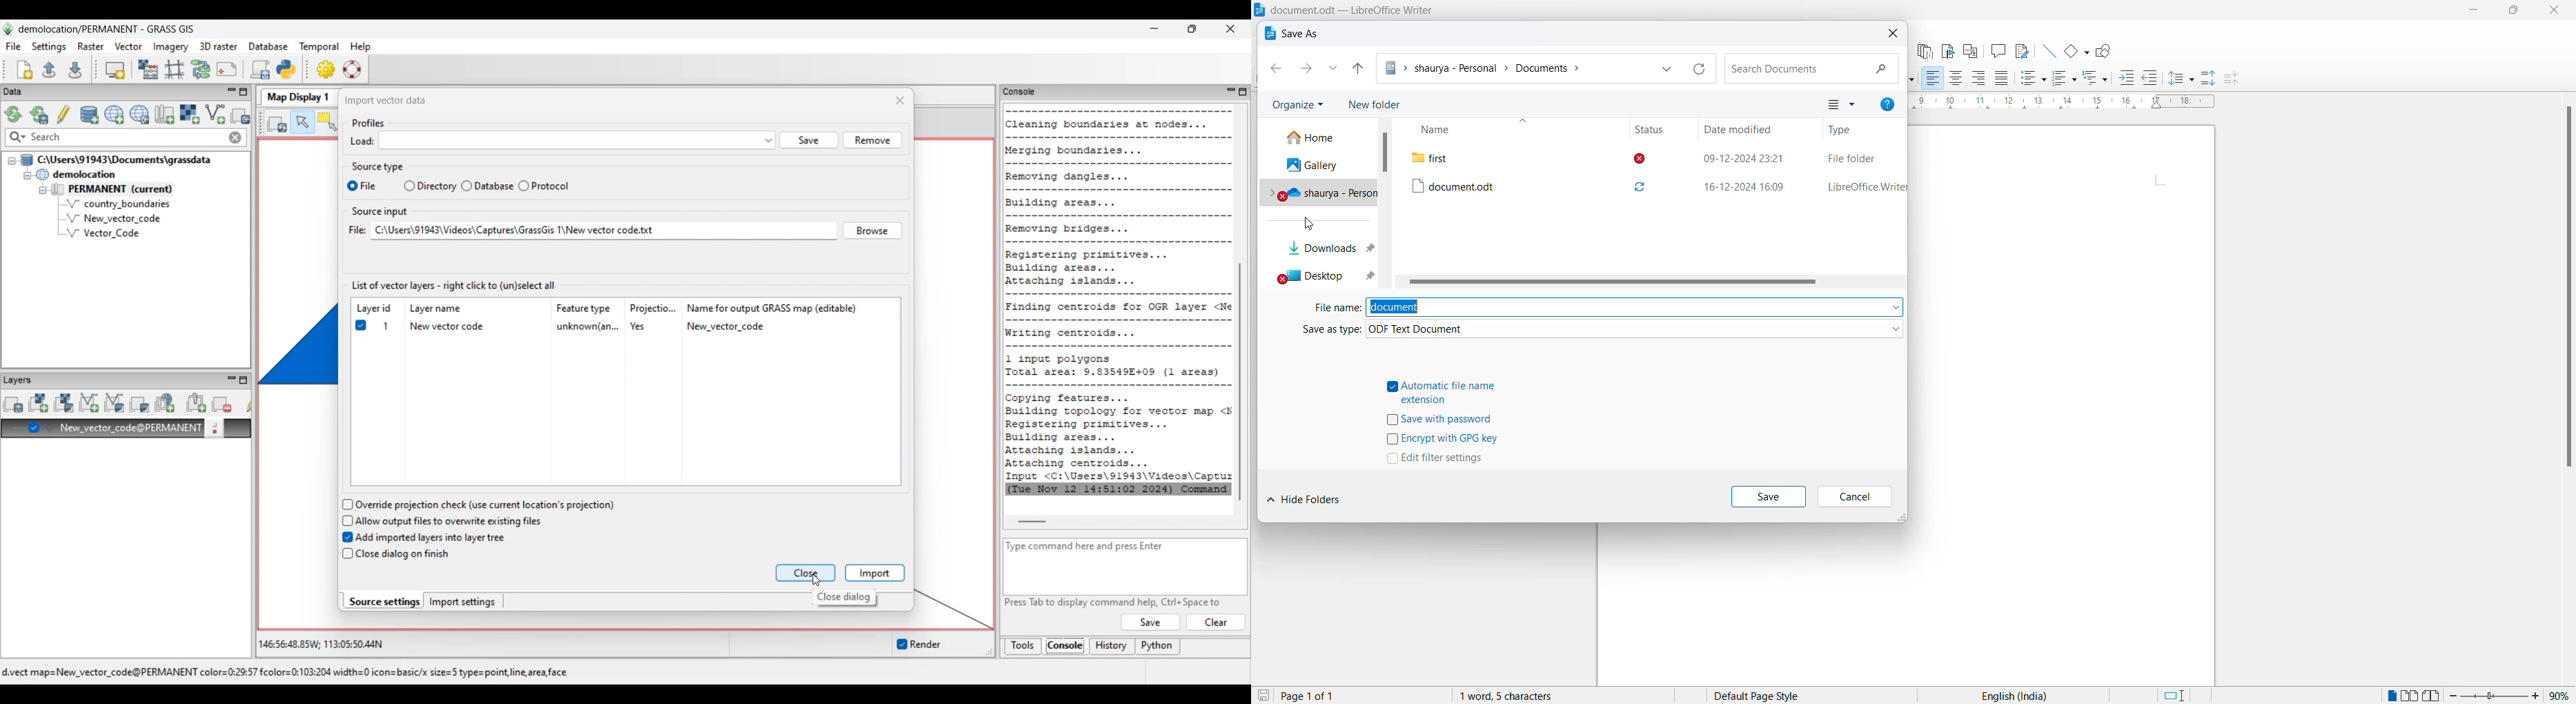 This screenshot has width=2576, height=728. What do you see at coordinates (189, 114) in the screenshot?
I see `Import raster data` at bounding box center [189, 114].